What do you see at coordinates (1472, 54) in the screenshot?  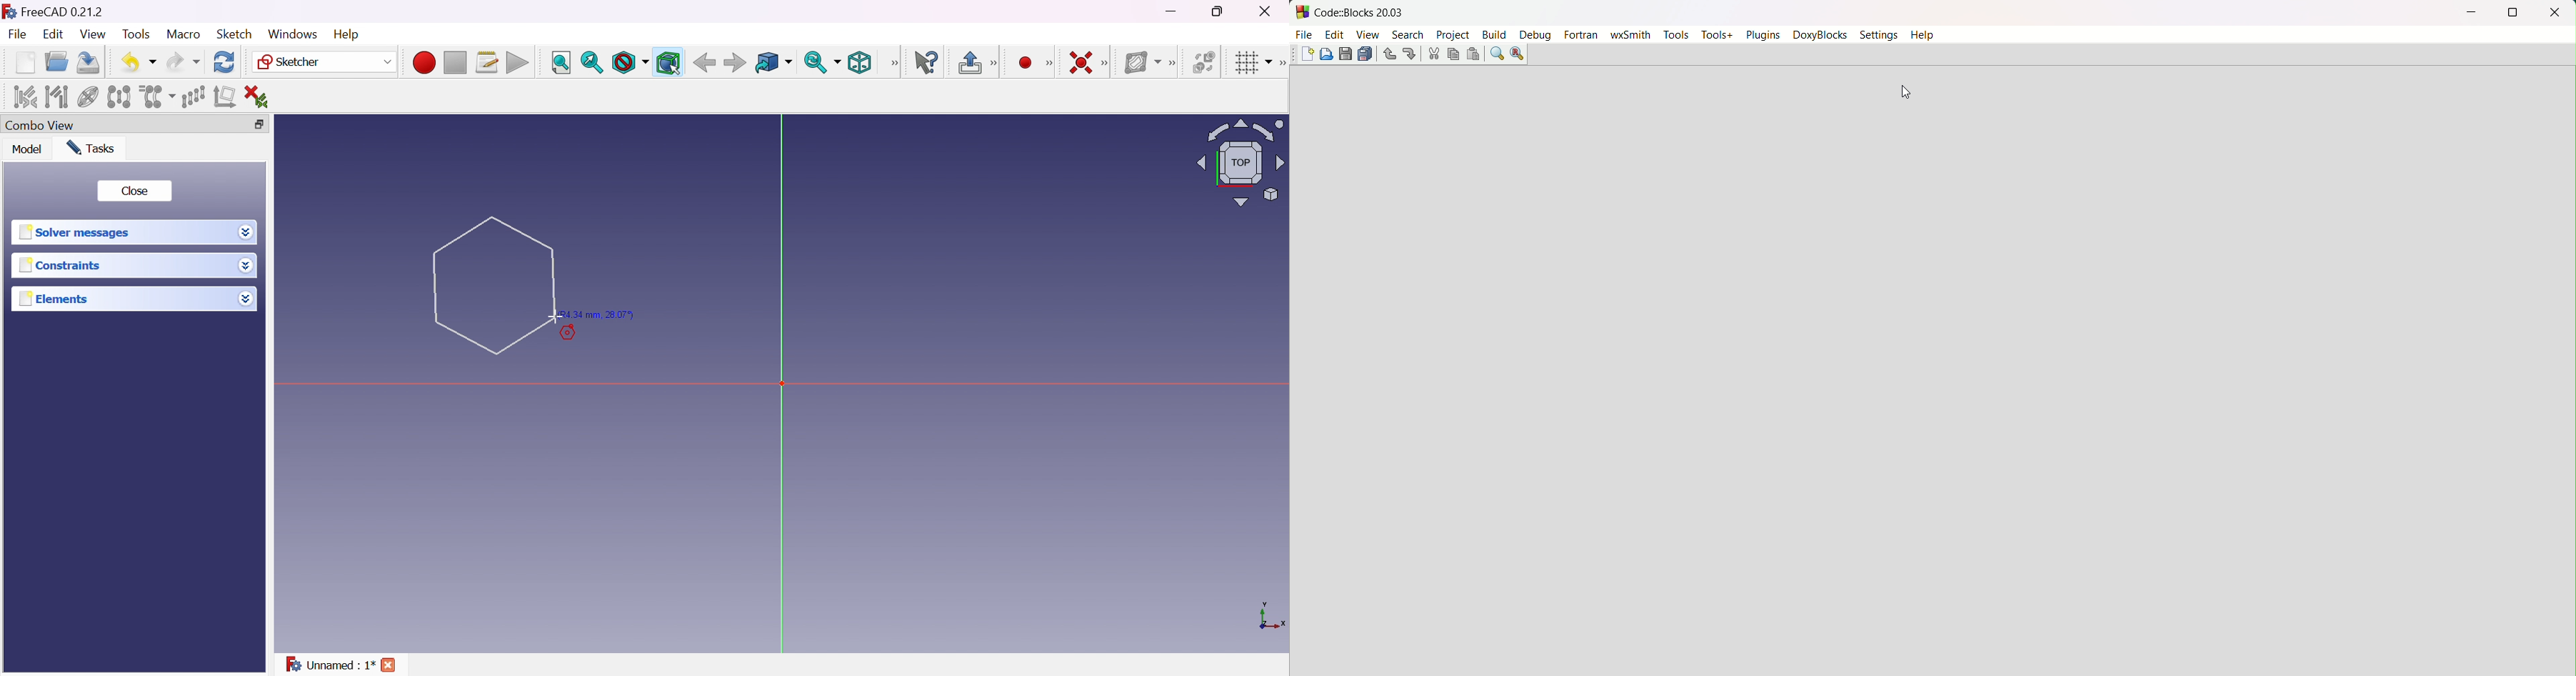 I see `paste` at bounding box center [1472, 54].